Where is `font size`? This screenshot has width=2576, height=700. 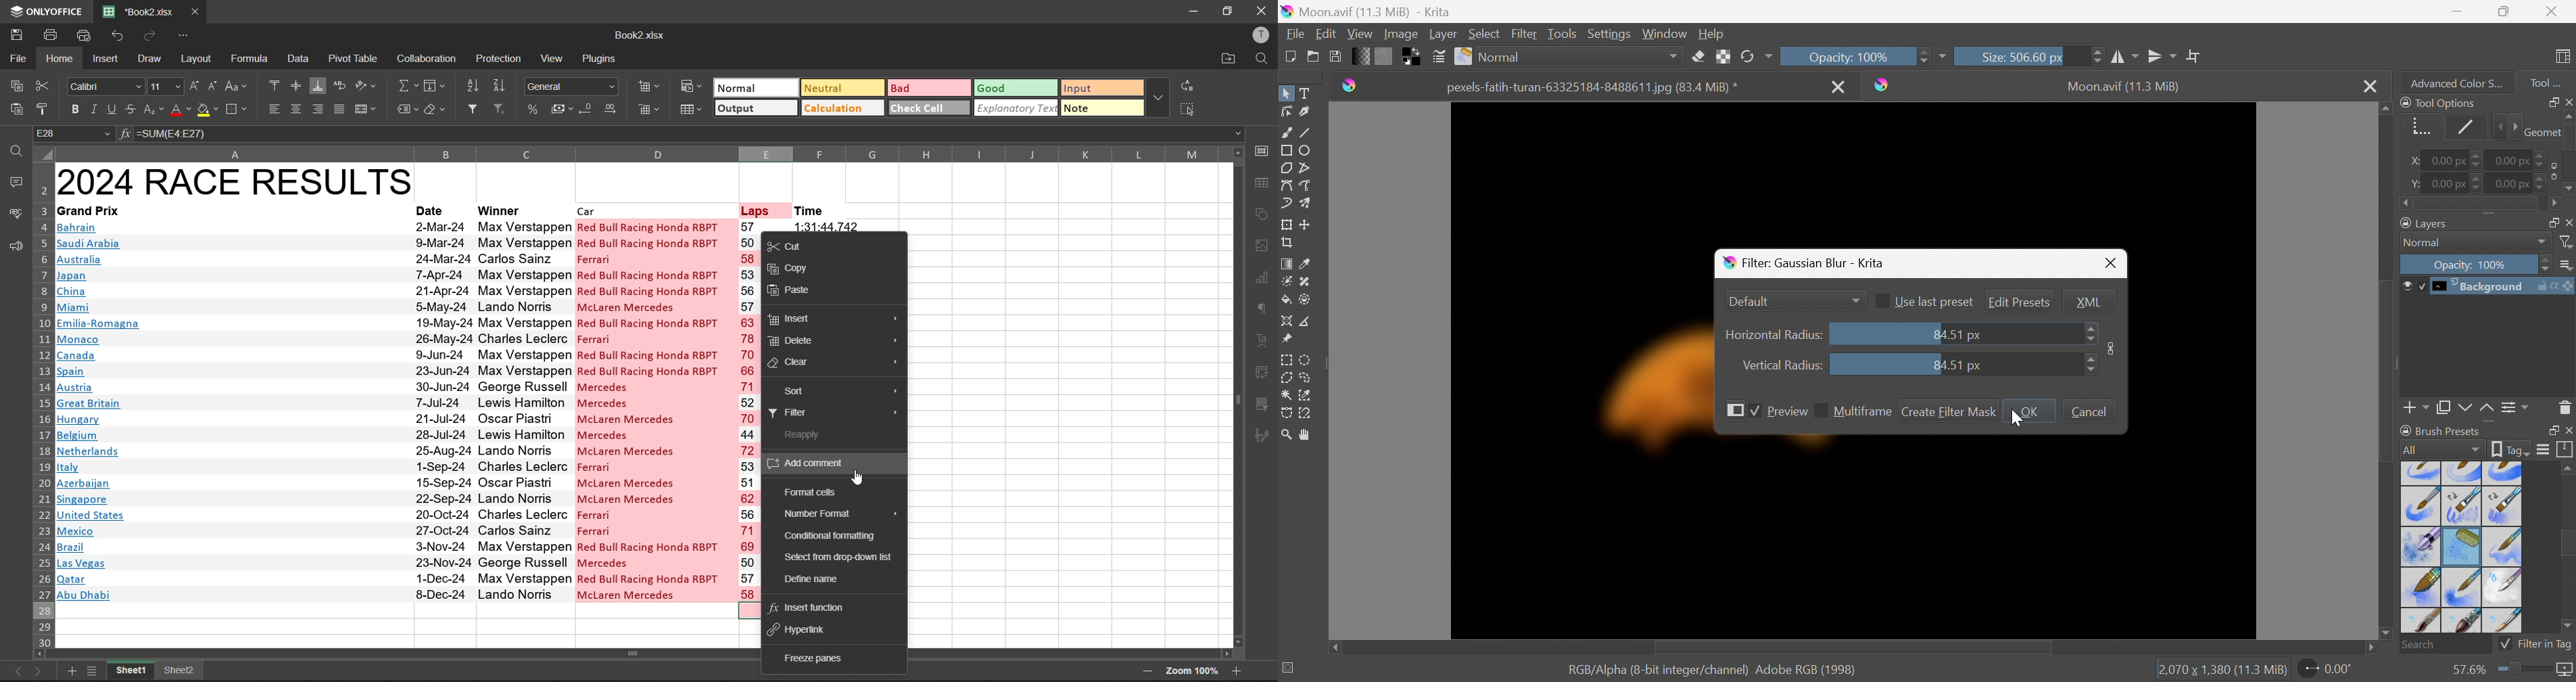
font size is located at coordinates (167, 86).